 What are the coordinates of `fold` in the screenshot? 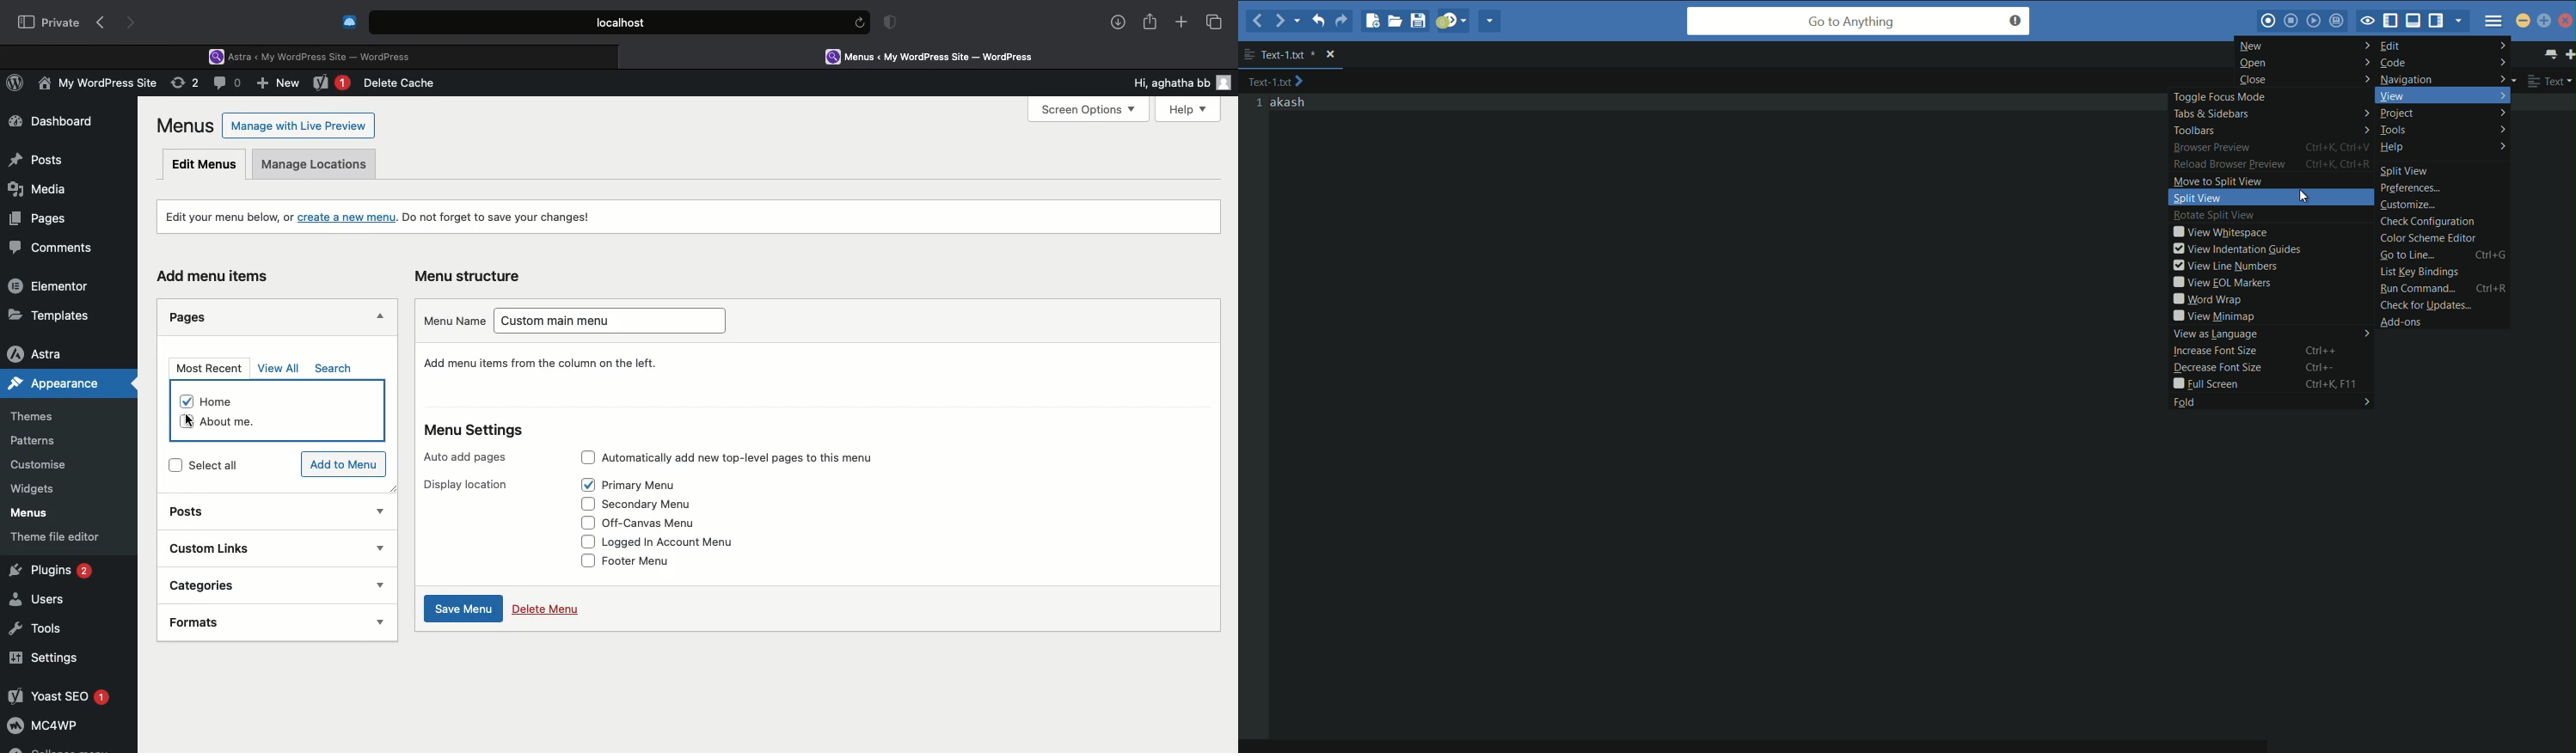 It's located at (2271, 401).